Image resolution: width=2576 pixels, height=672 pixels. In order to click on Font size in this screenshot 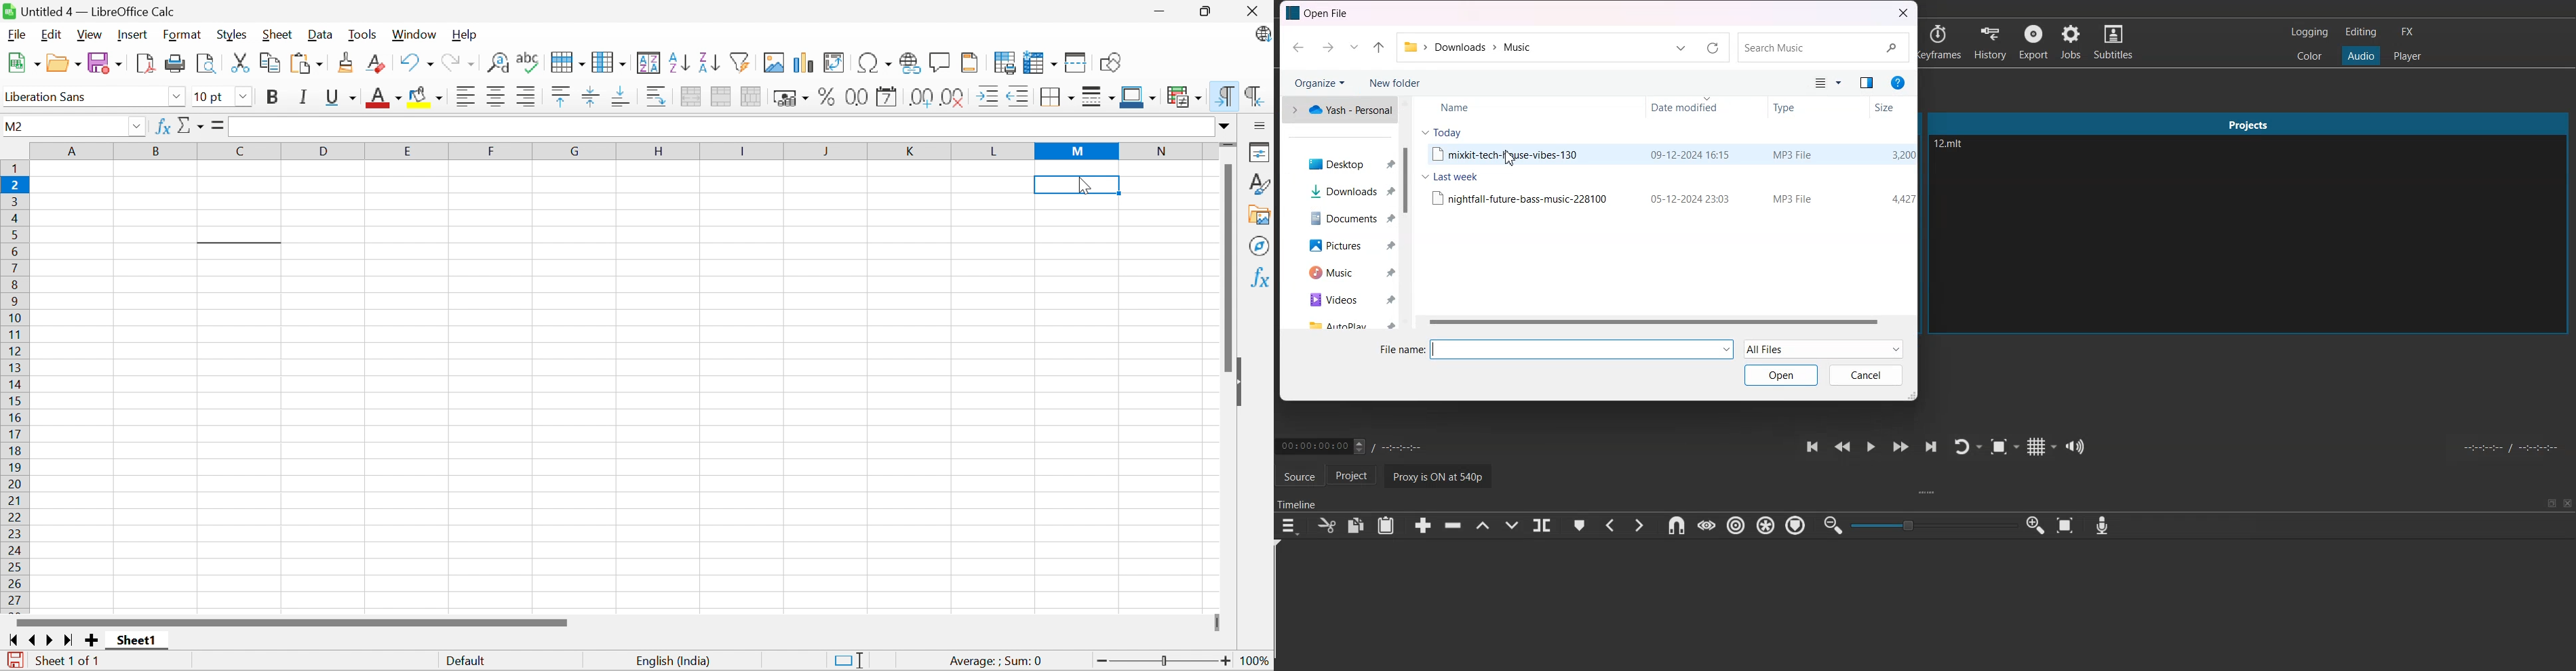, I will do `click(209, 98)`.